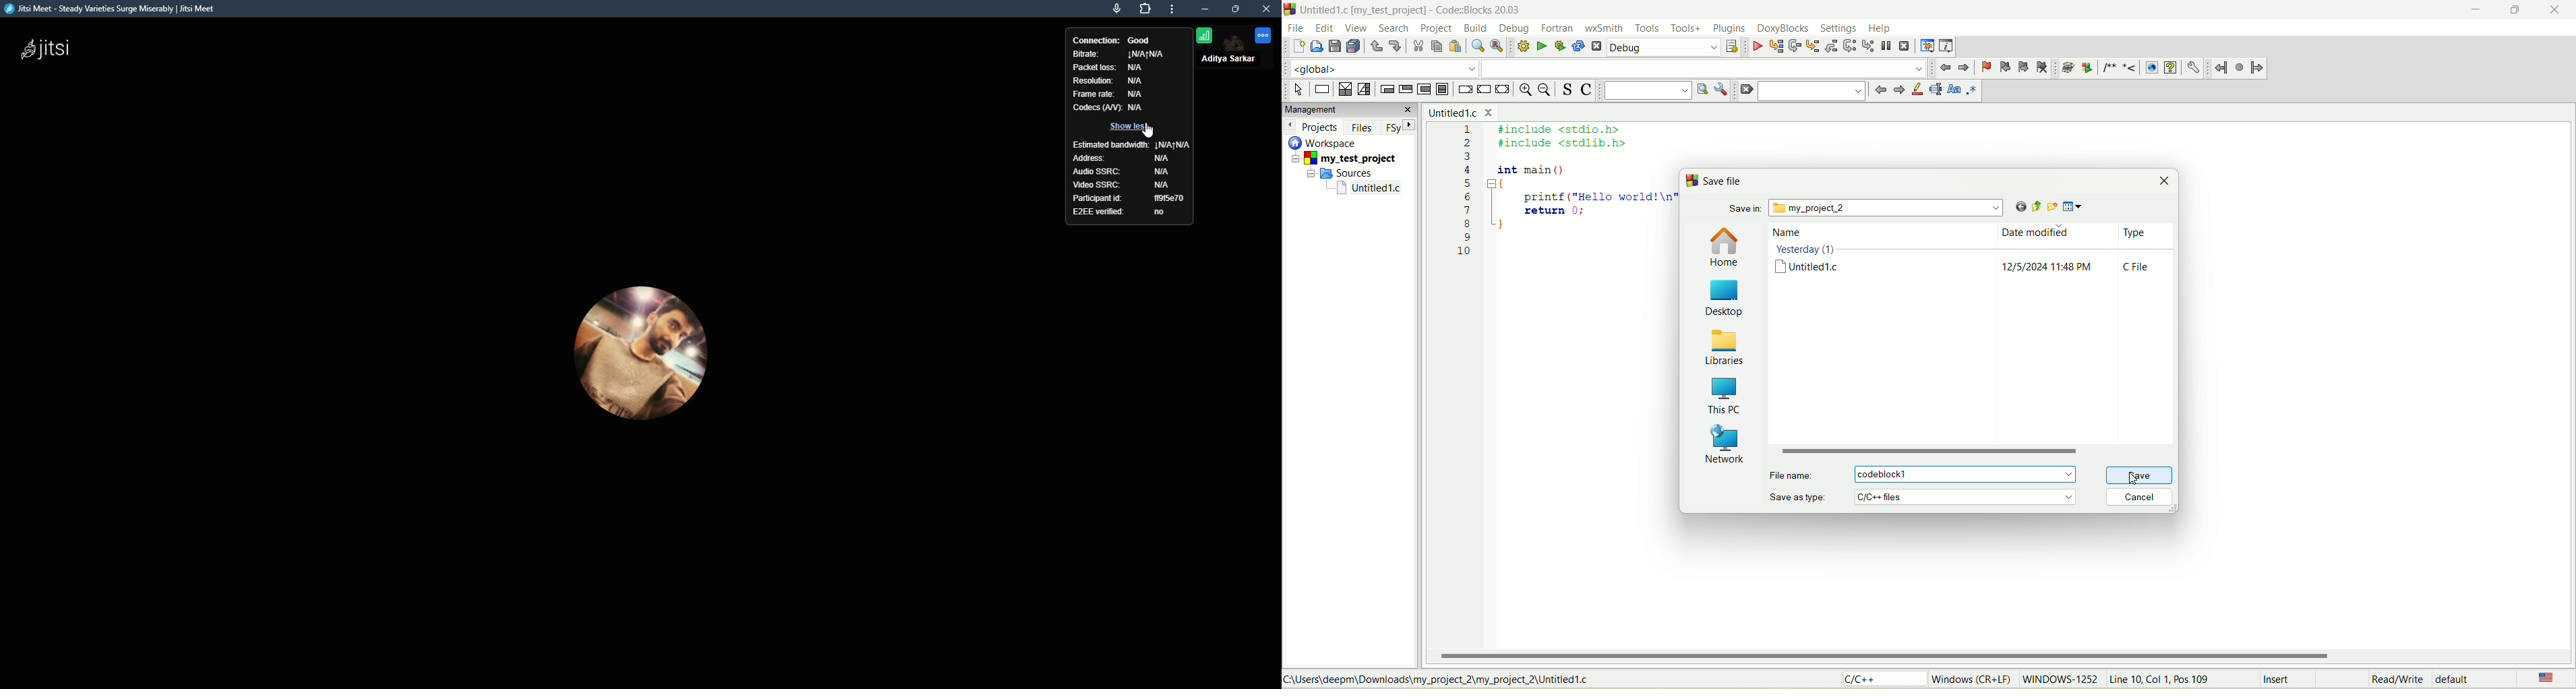 Image resolution: width=2576 pixels, height=700 pixels. I want to click on blank space, so click(1812, 90).